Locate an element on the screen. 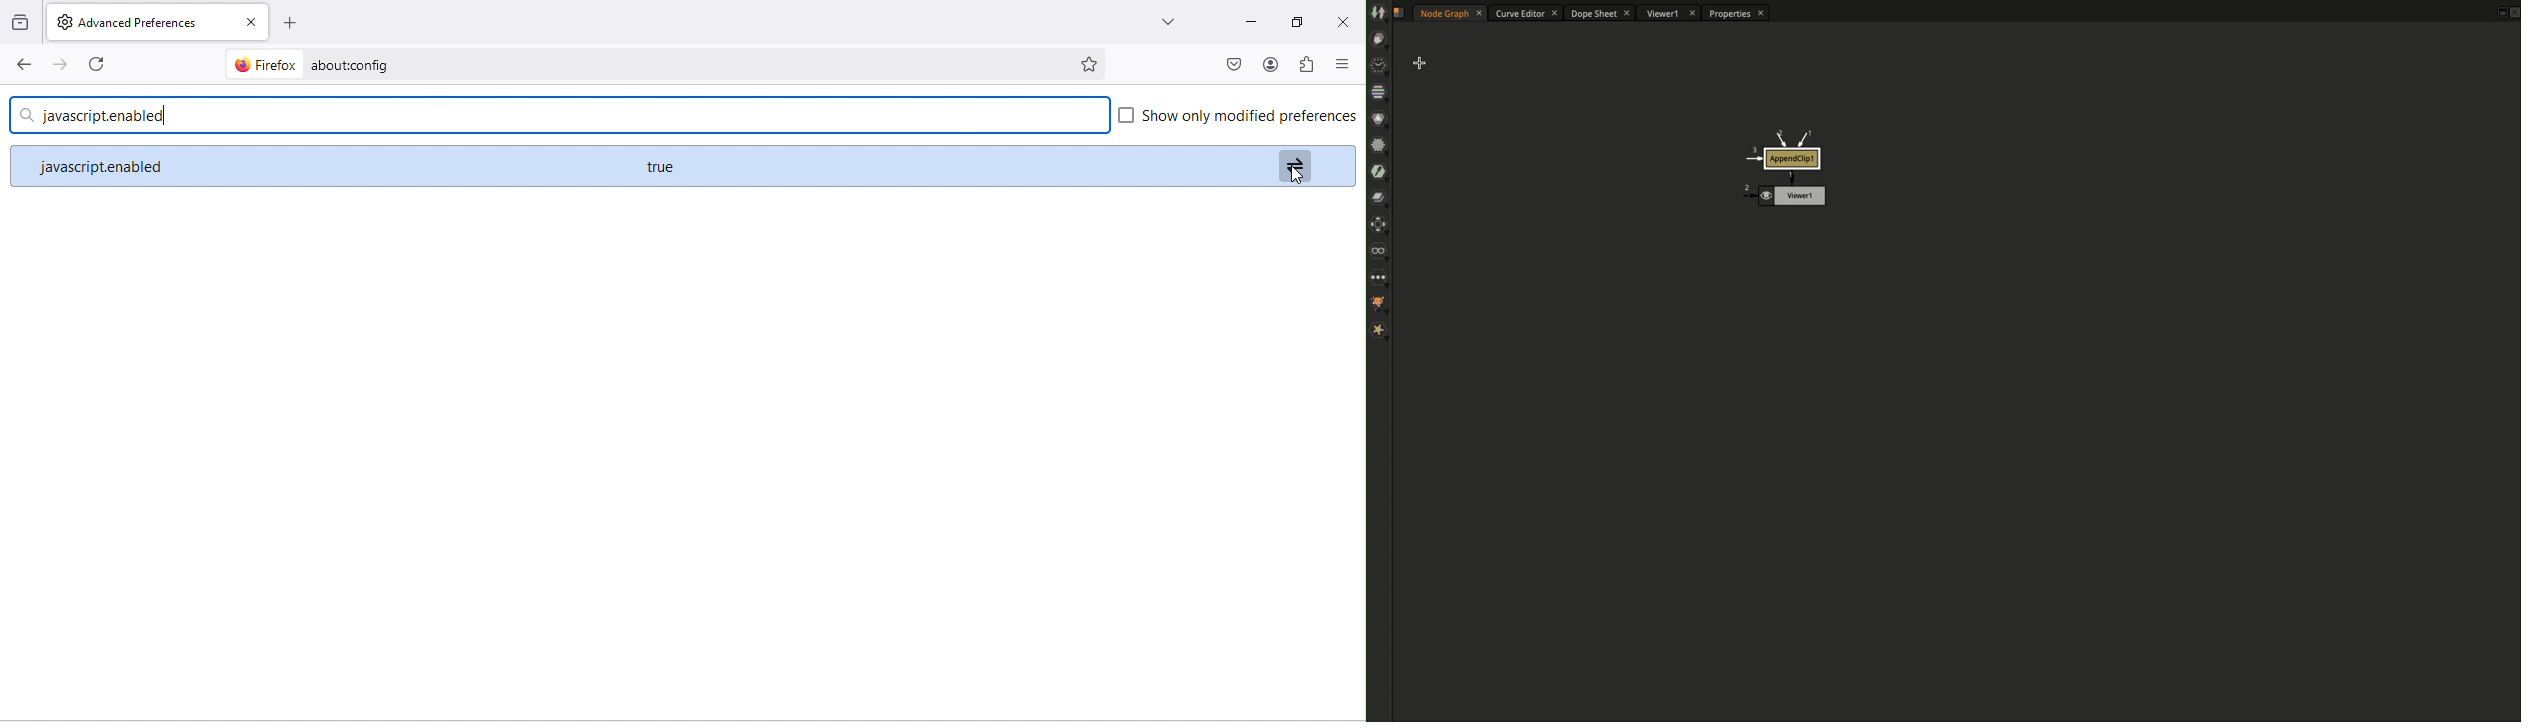 This screenshot has height=728, width=2548. bookmark is located at coordinates (1092, 62).